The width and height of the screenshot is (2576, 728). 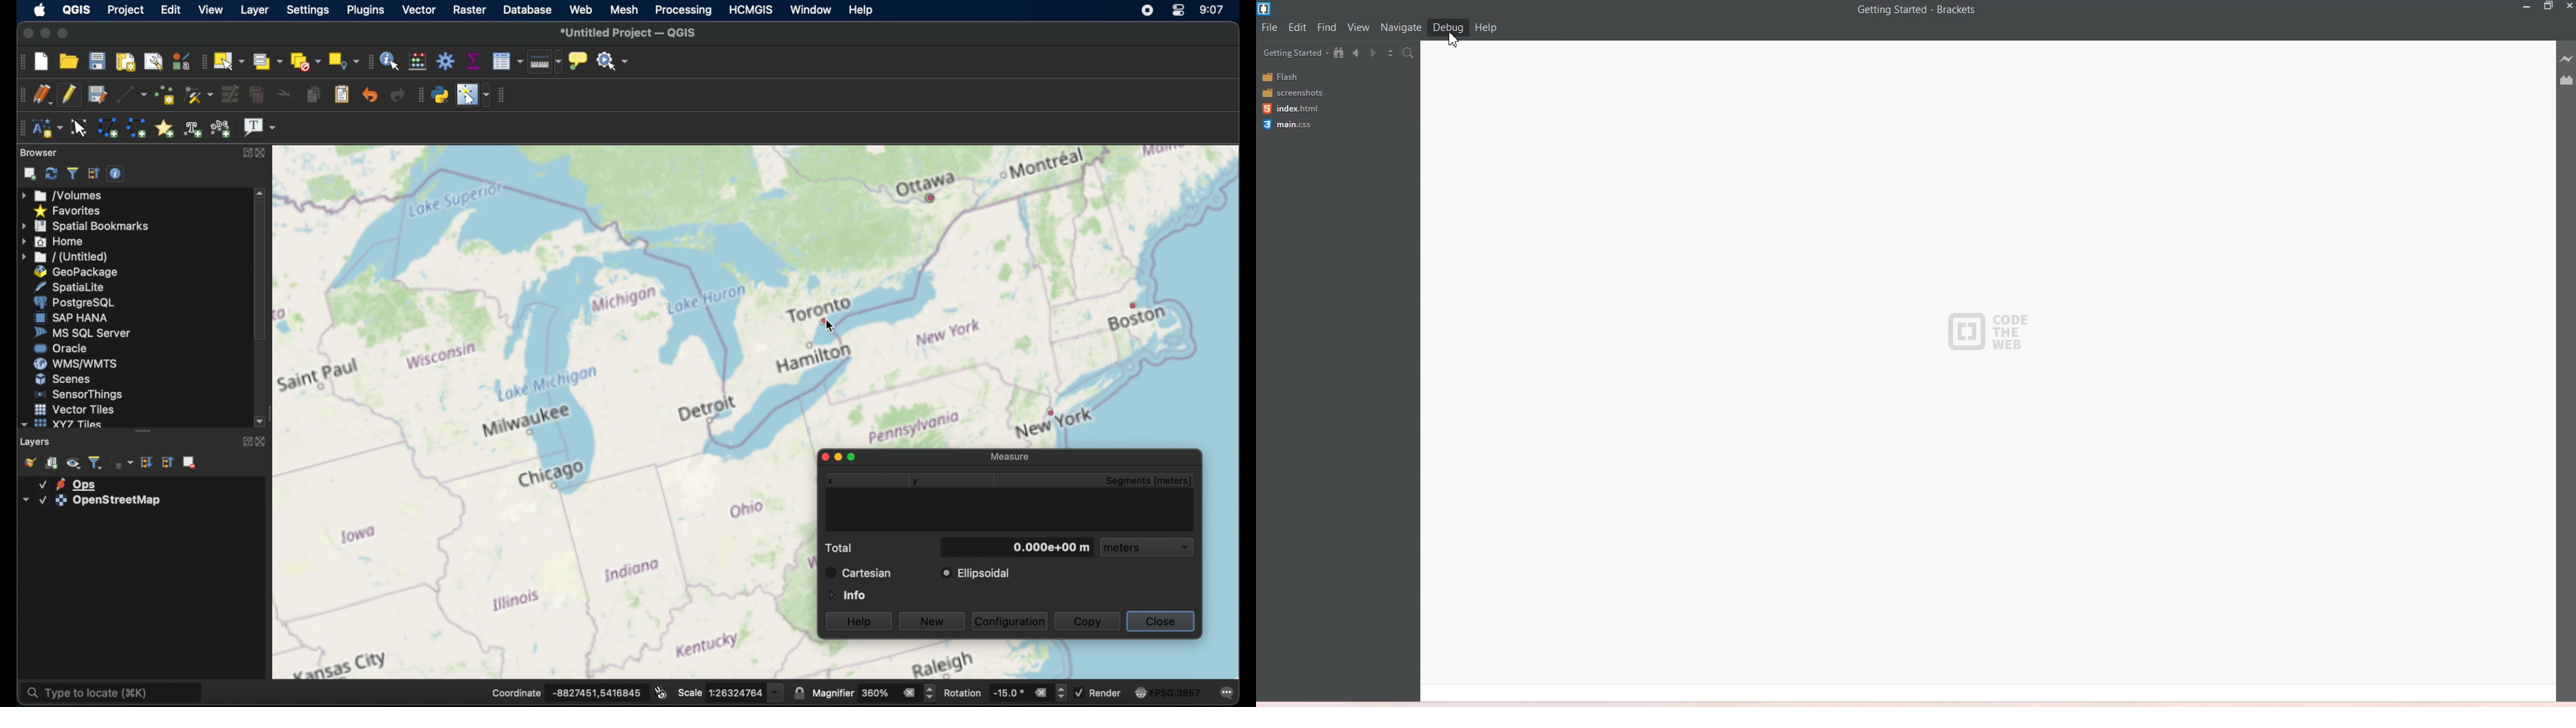 What do you see at coordinates (855, 458) in the screenshot?
I see `maximize` at bounding box center [855, 458].